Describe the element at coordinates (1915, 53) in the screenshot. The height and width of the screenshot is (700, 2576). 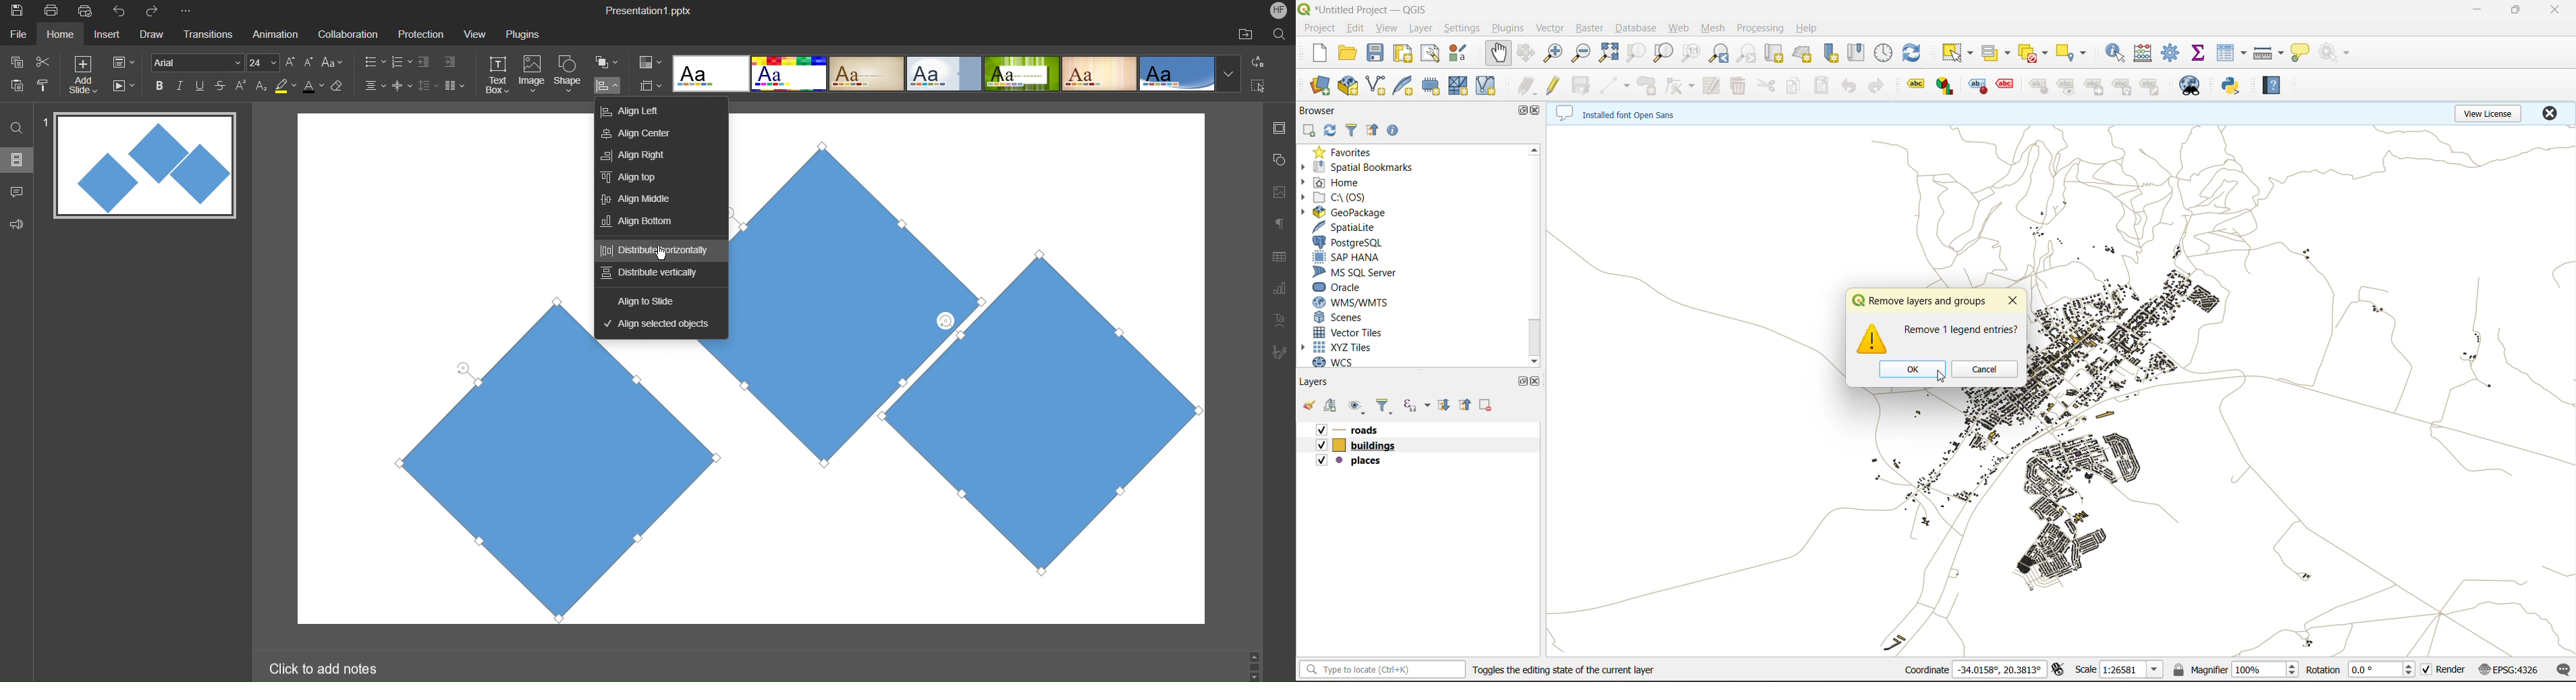
I see `refresh` at that location.